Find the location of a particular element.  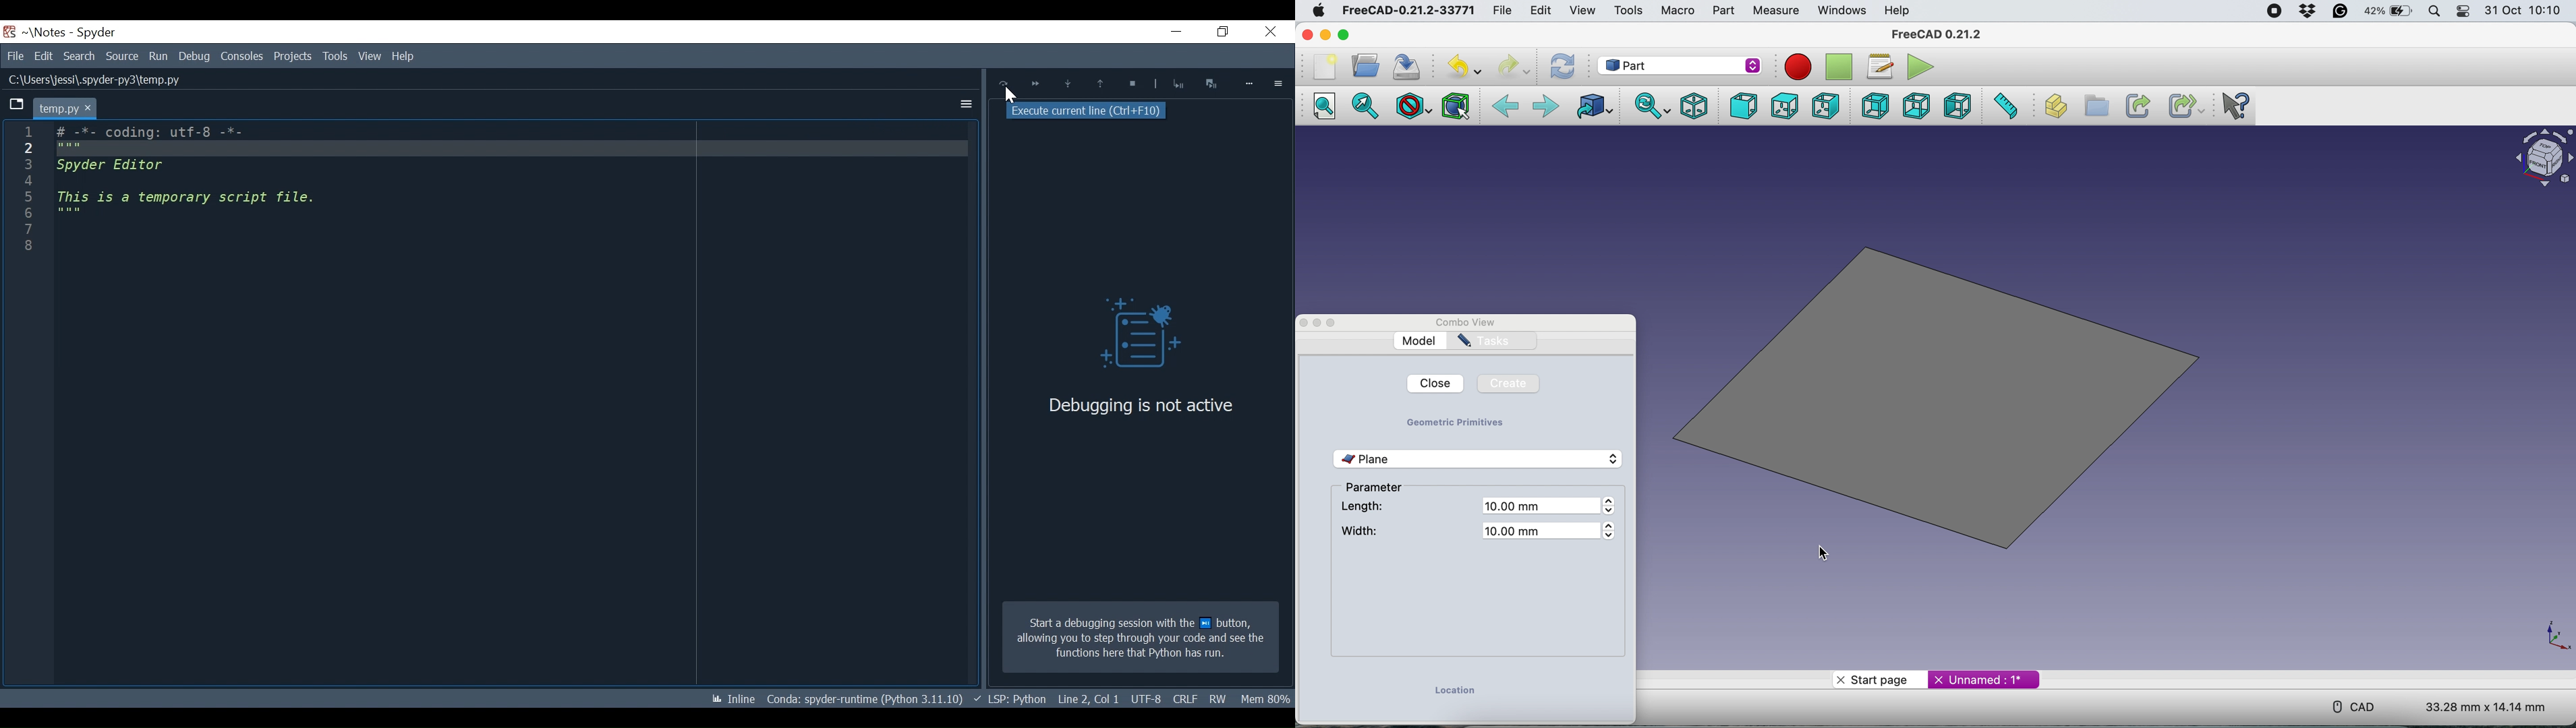

Consoles is located at coordinates (241, 56).